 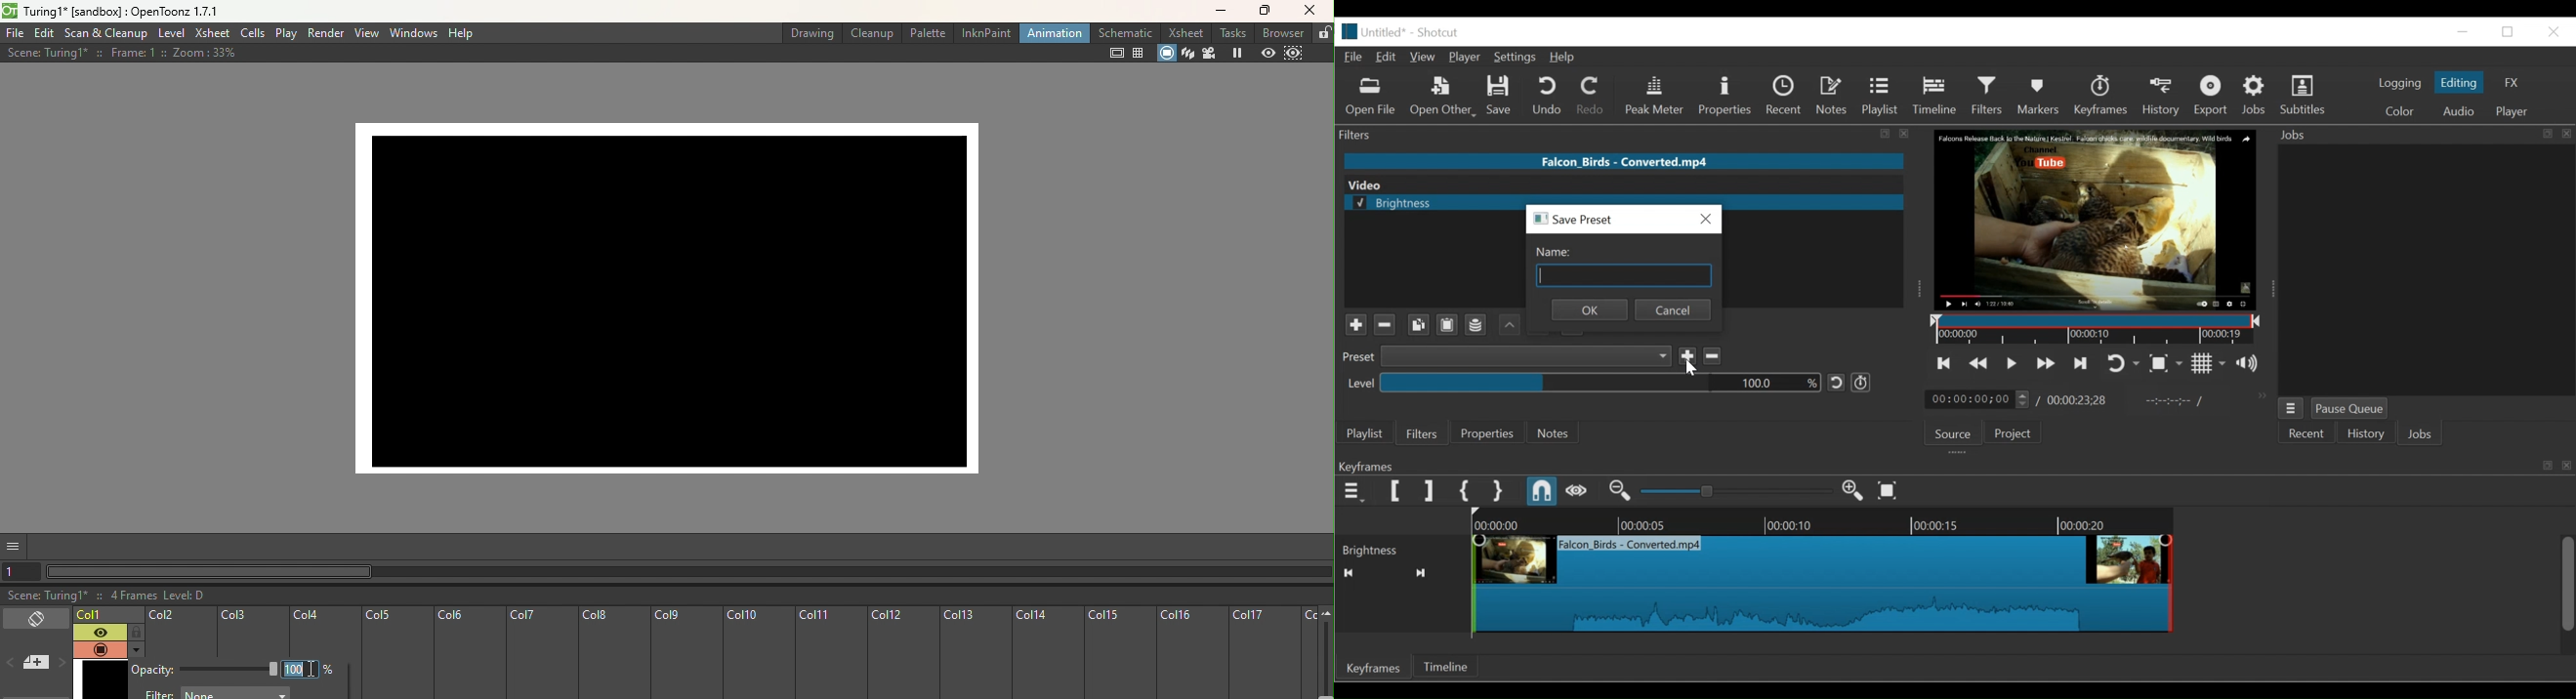 I want to click on Jobs, so click(x=2255, y=96).